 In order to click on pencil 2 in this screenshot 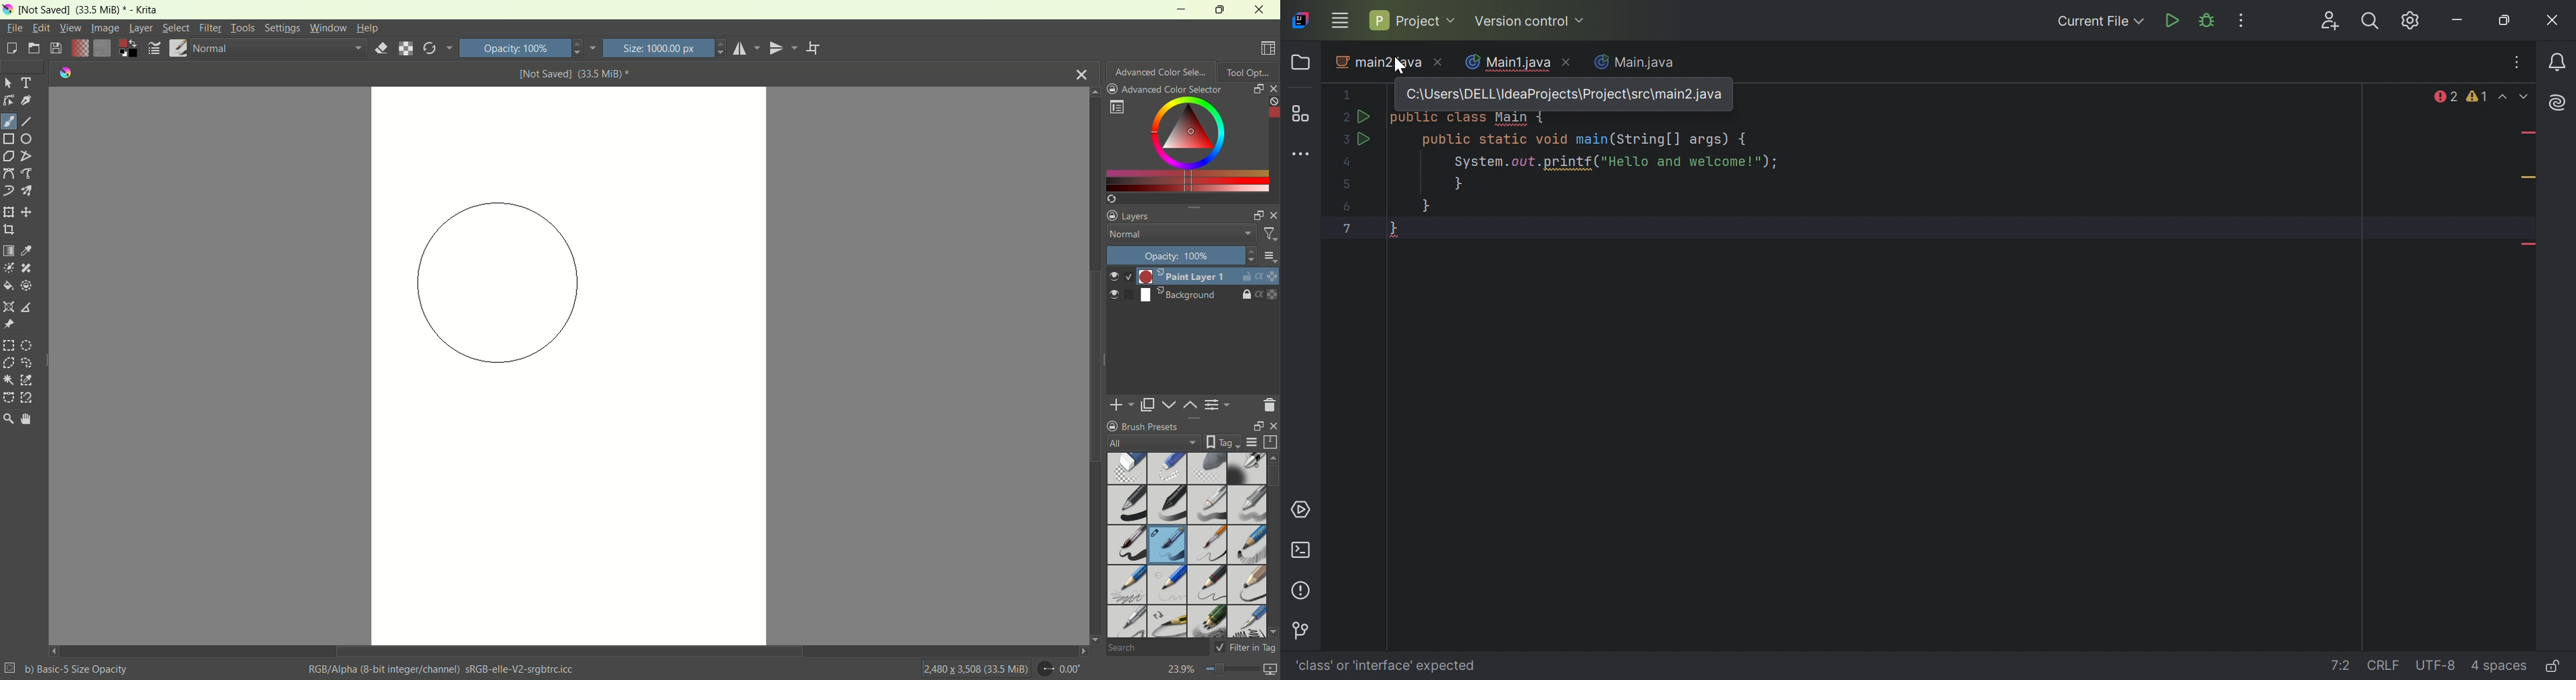, I will do `click(1208, 585)`.